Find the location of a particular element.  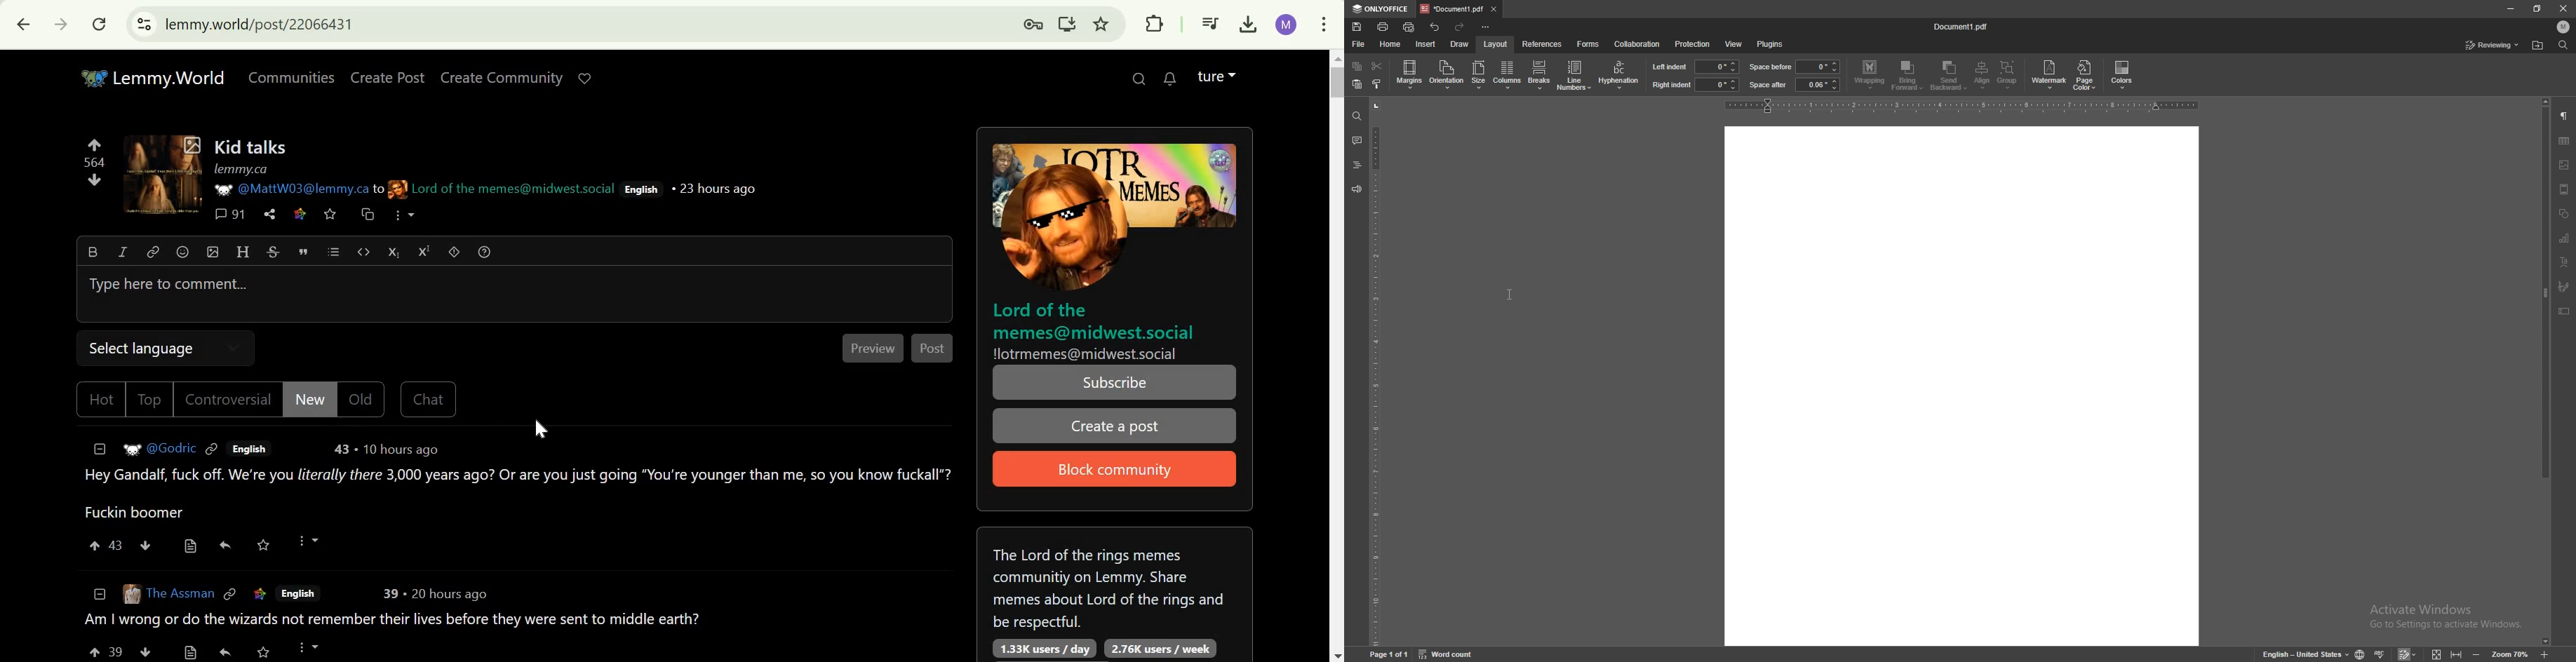

lemmy.ca is located at coordinates (241, 169).